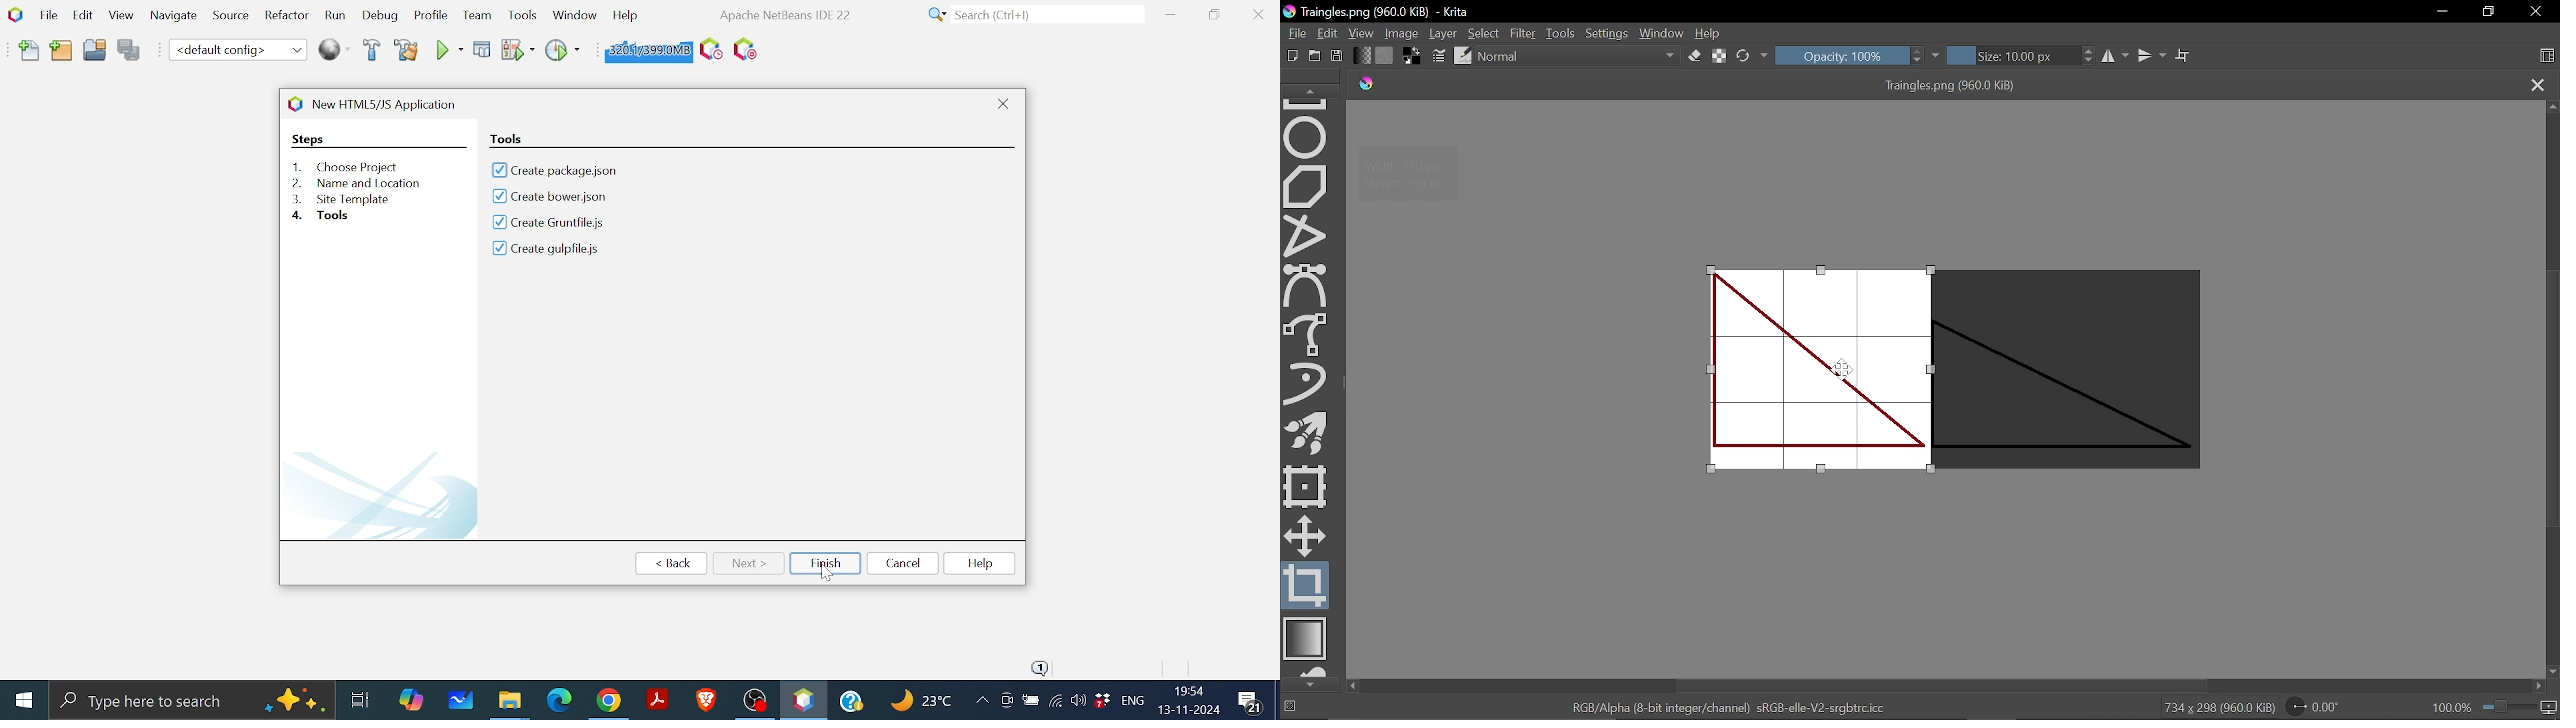 This screenshot has height=728, width=2576. What do you see at coordinates (373, 51) in the screenshot?
I see `Build project` at bounding box center [373, 51].